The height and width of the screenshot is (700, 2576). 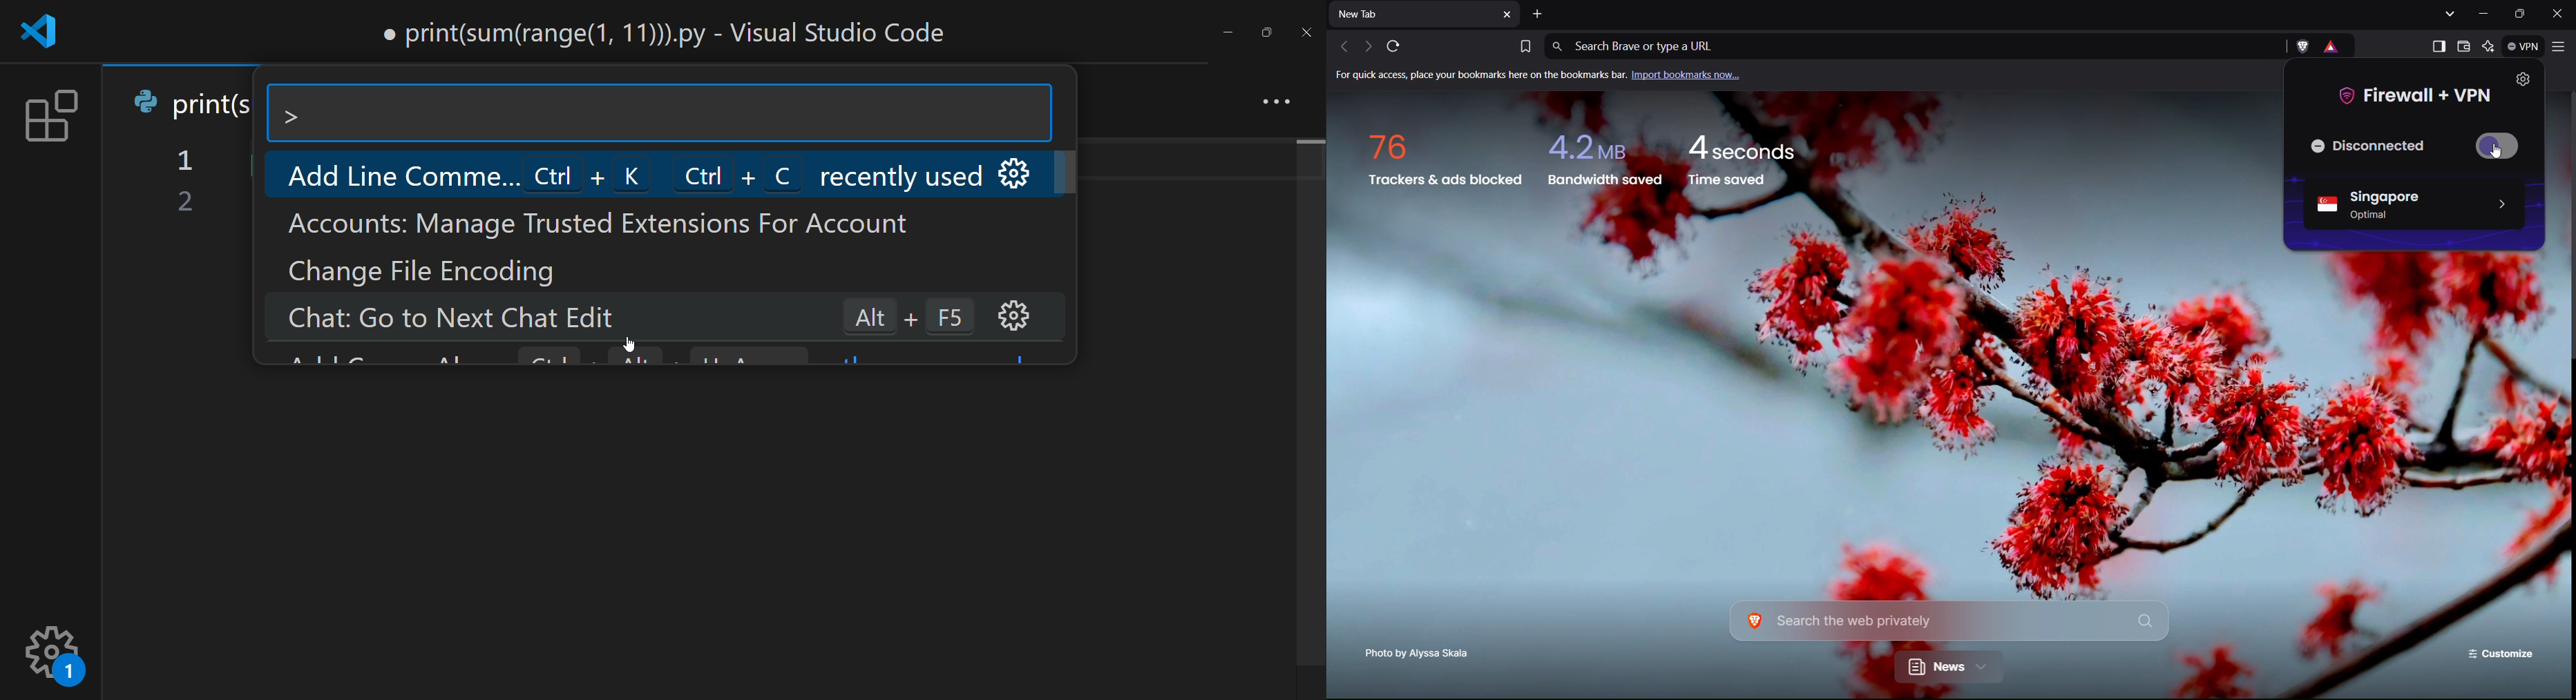 I want to click on search bar, so click(x=659, y=113).